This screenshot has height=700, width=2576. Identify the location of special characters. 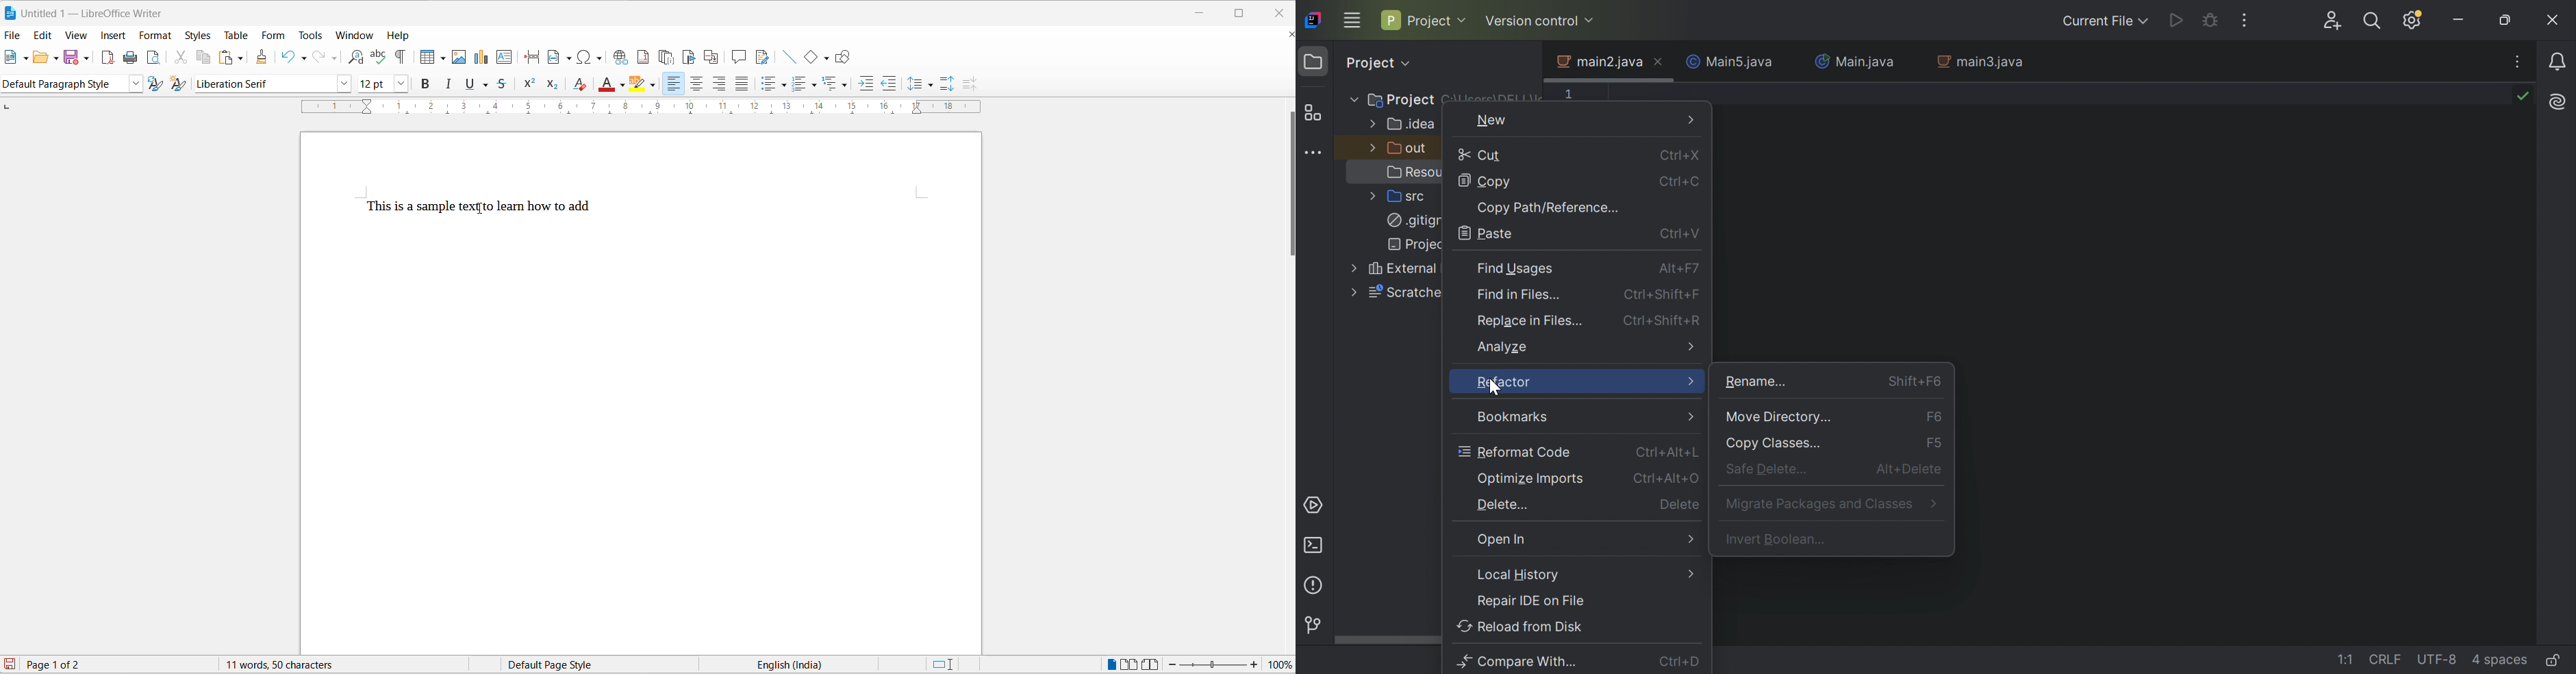
(591, 58).